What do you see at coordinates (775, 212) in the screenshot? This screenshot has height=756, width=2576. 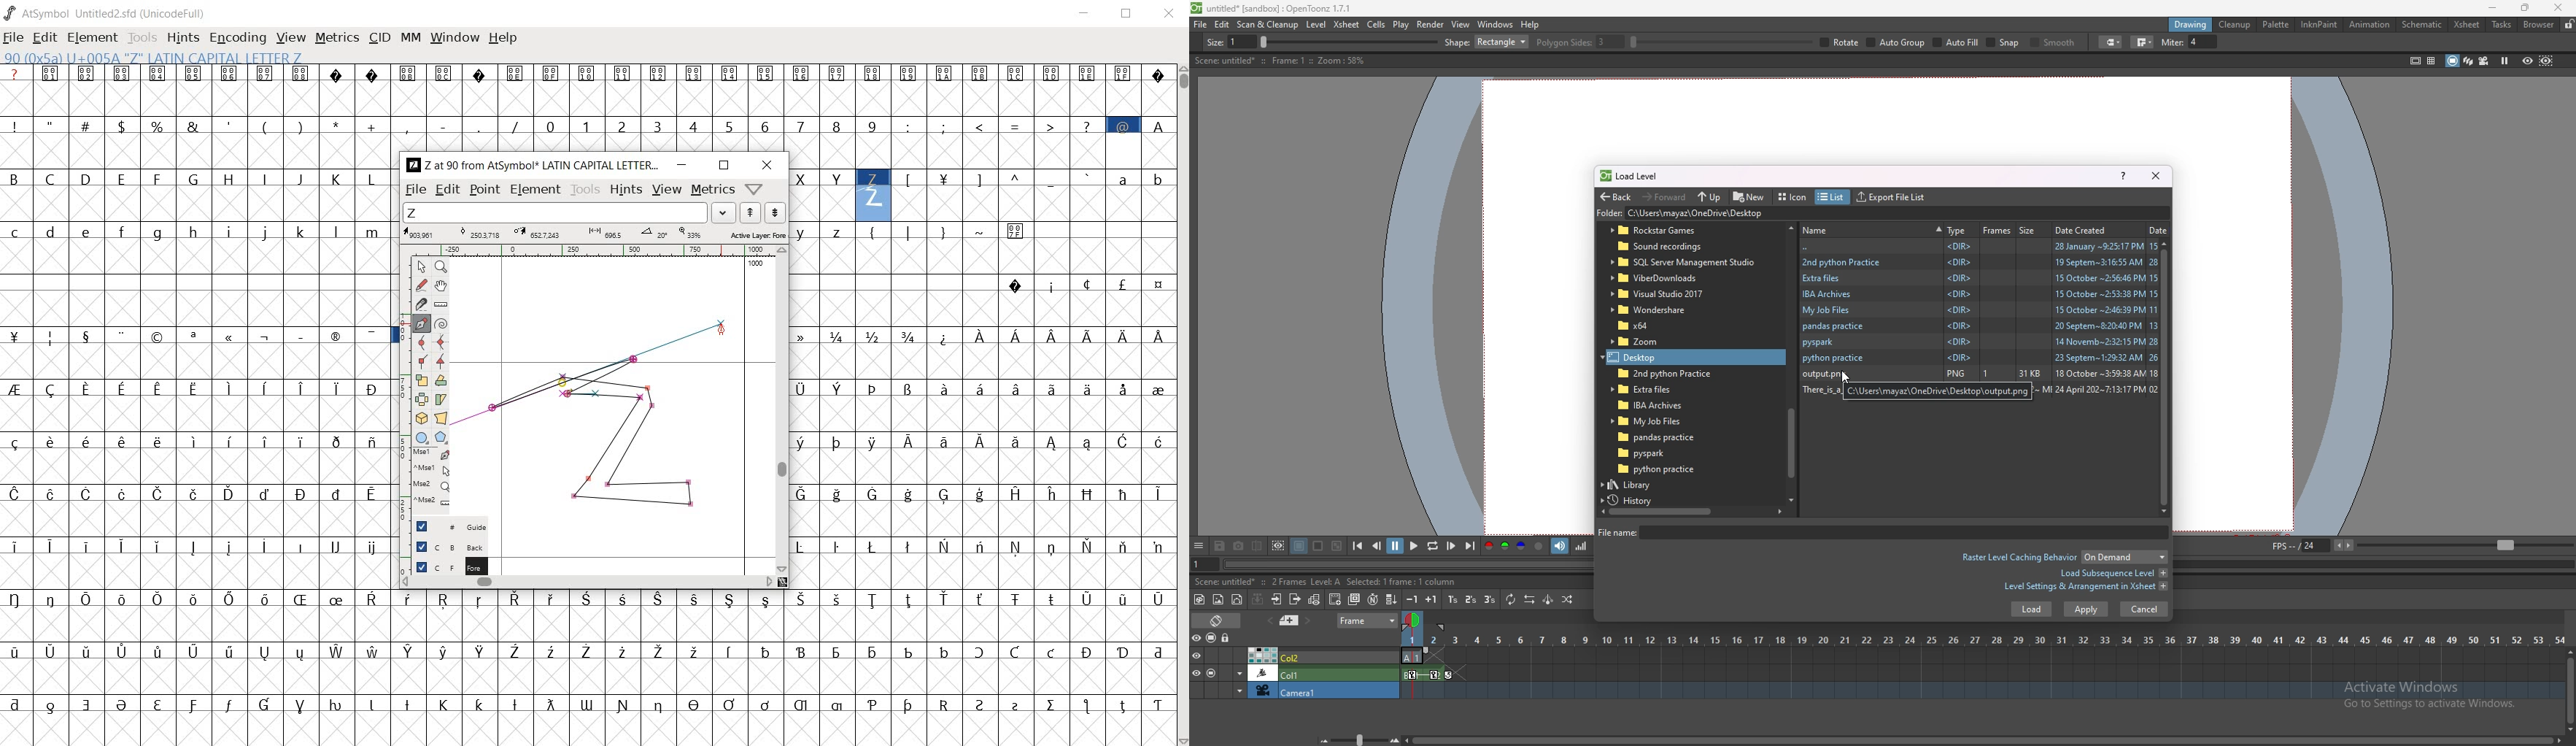 I see `show the previous word on the list` at bounding box center [775, 212].